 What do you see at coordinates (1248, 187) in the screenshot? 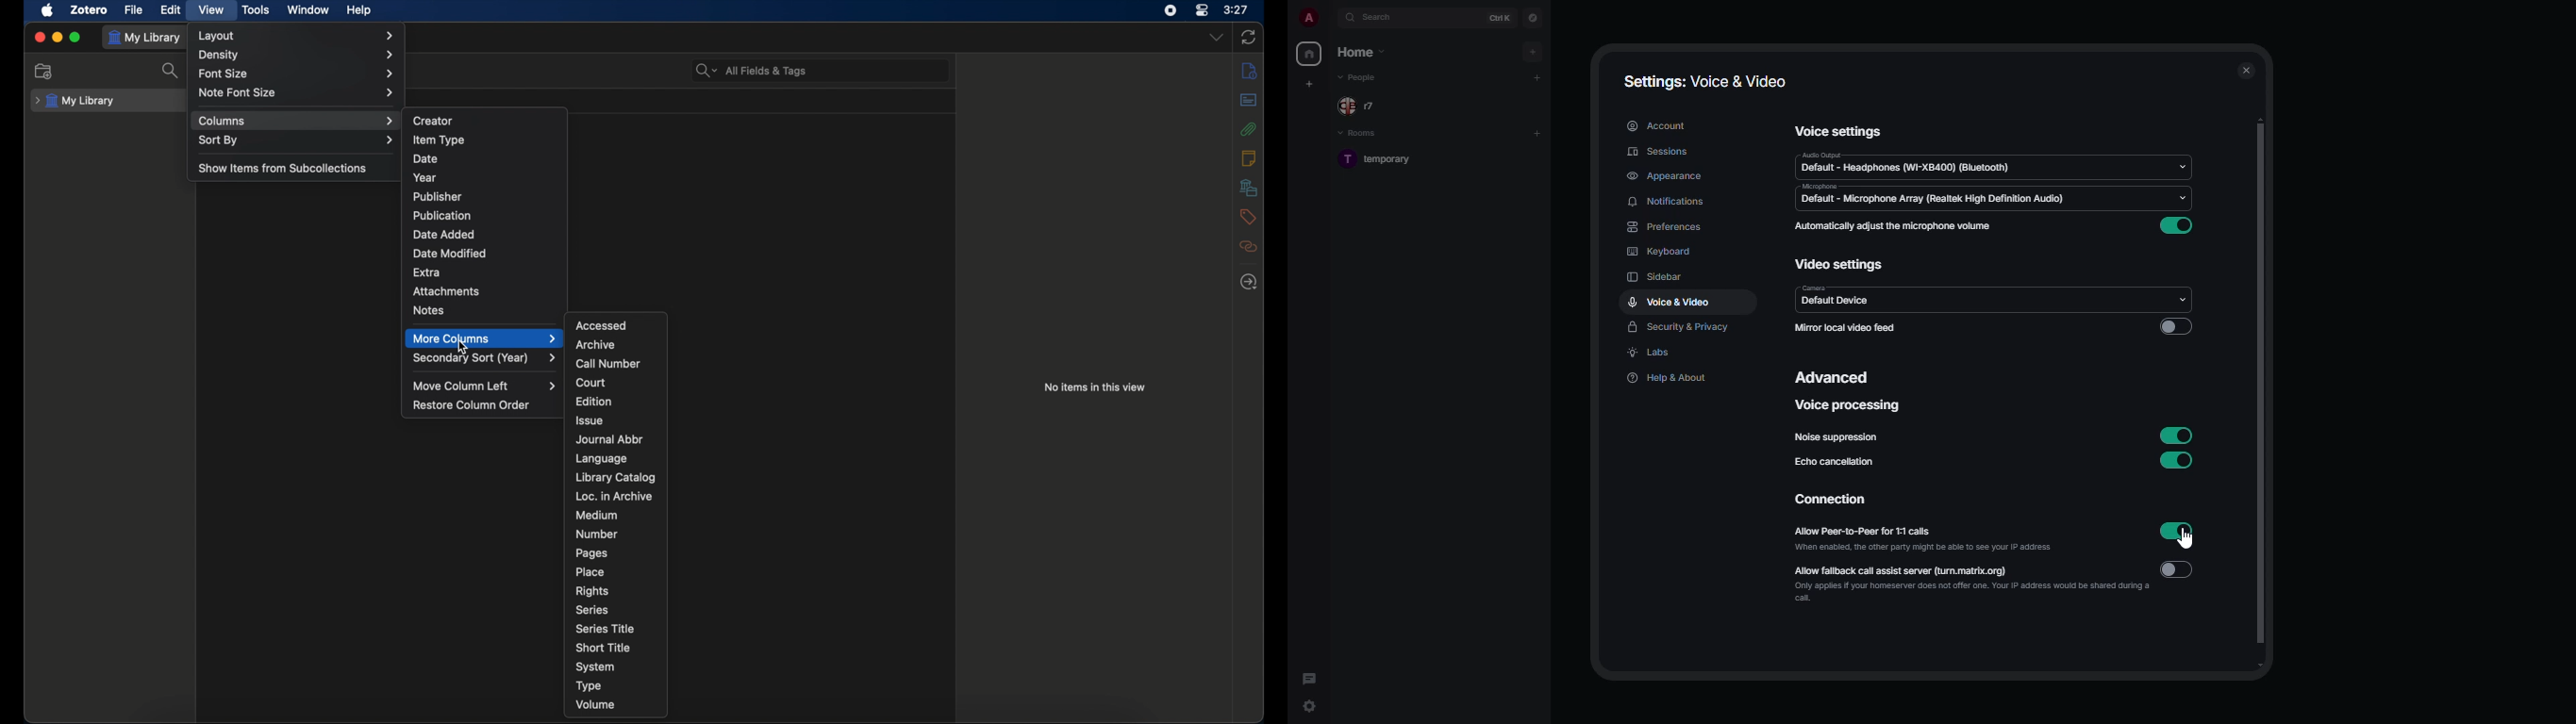
I see `libraries` at bounding box center [1248, 187].